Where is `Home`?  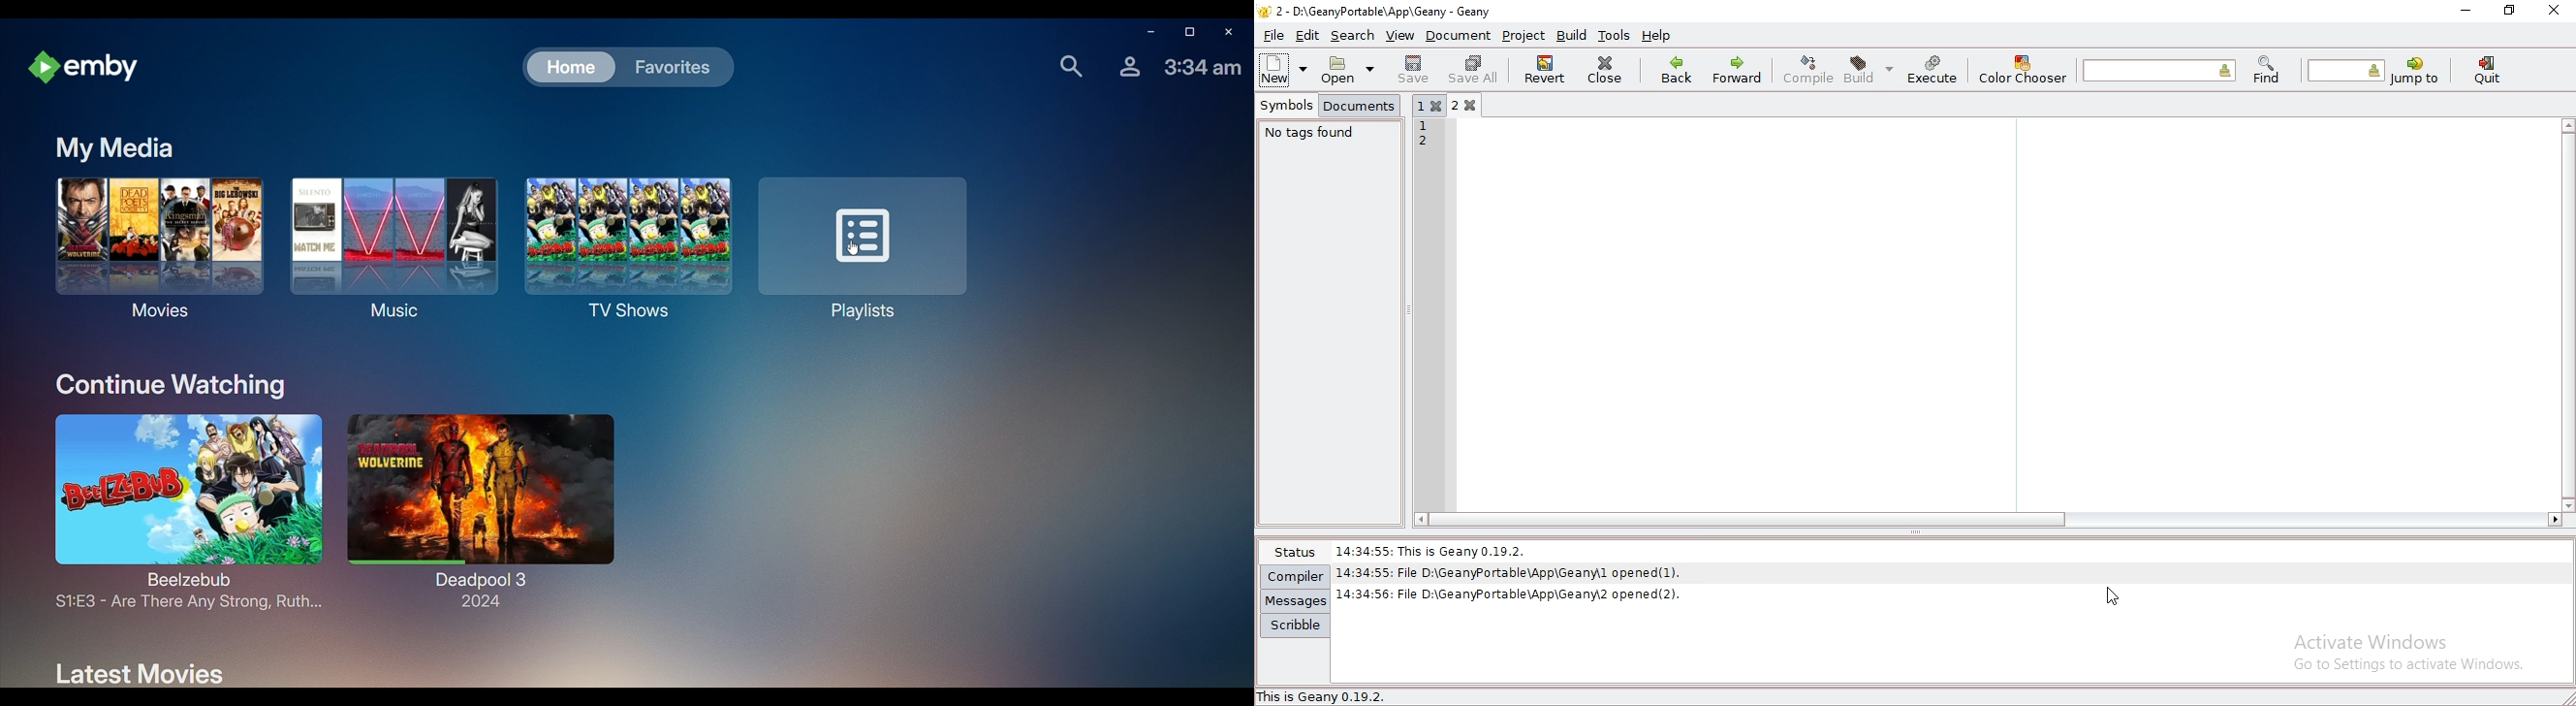
Home is located at coordinates (566, 67).